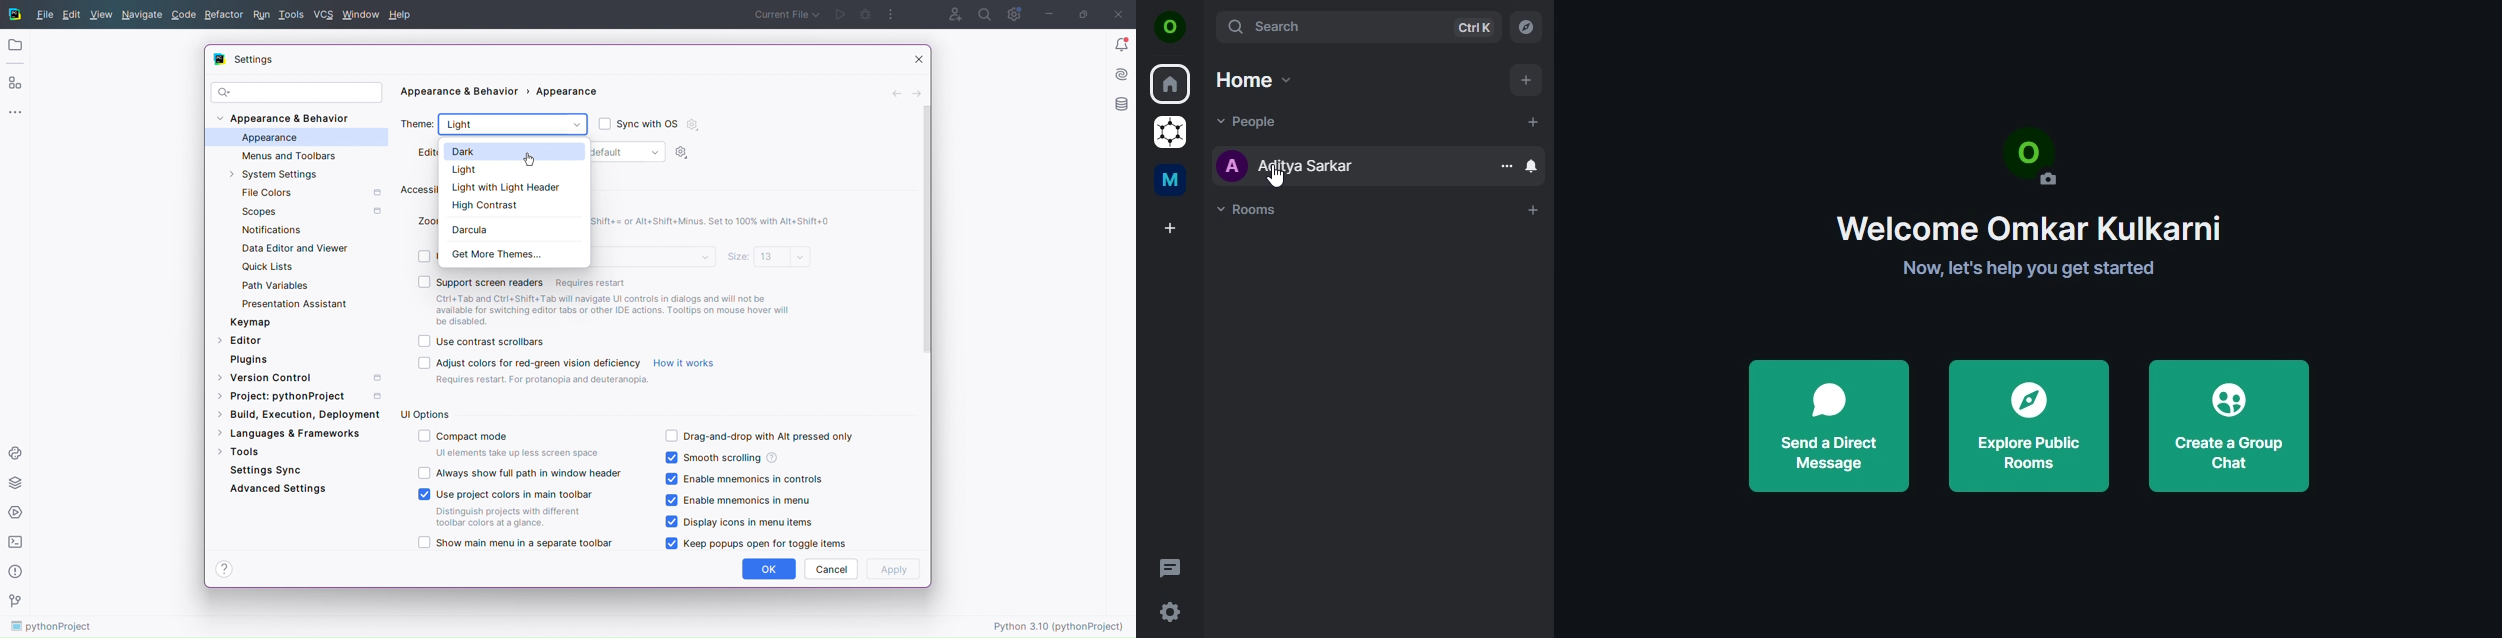 This screenshot has height=644, width=2520. Describe the element at coordinates (1170, 134) in the screenshot. I see `graoheneos` at that location.